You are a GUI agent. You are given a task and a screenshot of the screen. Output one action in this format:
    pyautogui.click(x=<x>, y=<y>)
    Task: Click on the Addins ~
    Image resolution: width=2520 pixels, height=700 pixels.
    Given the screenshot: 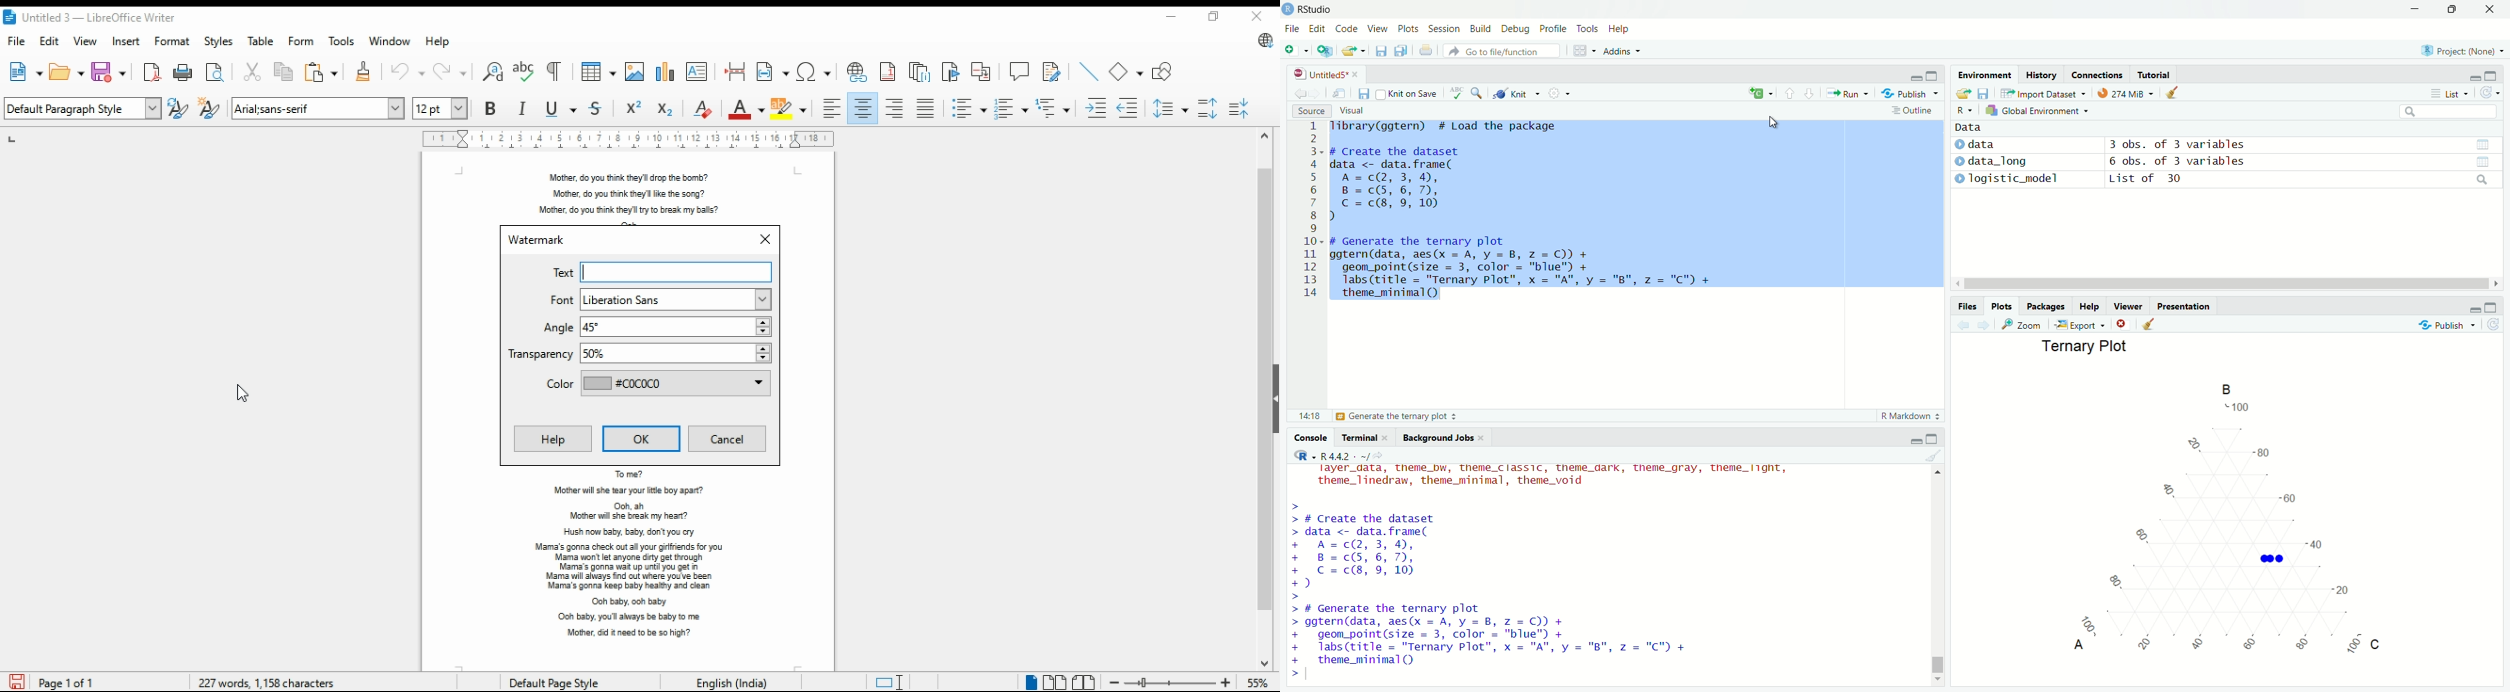 What is the action you would take?
    pyautogui.click(x=1620, y=52)
    